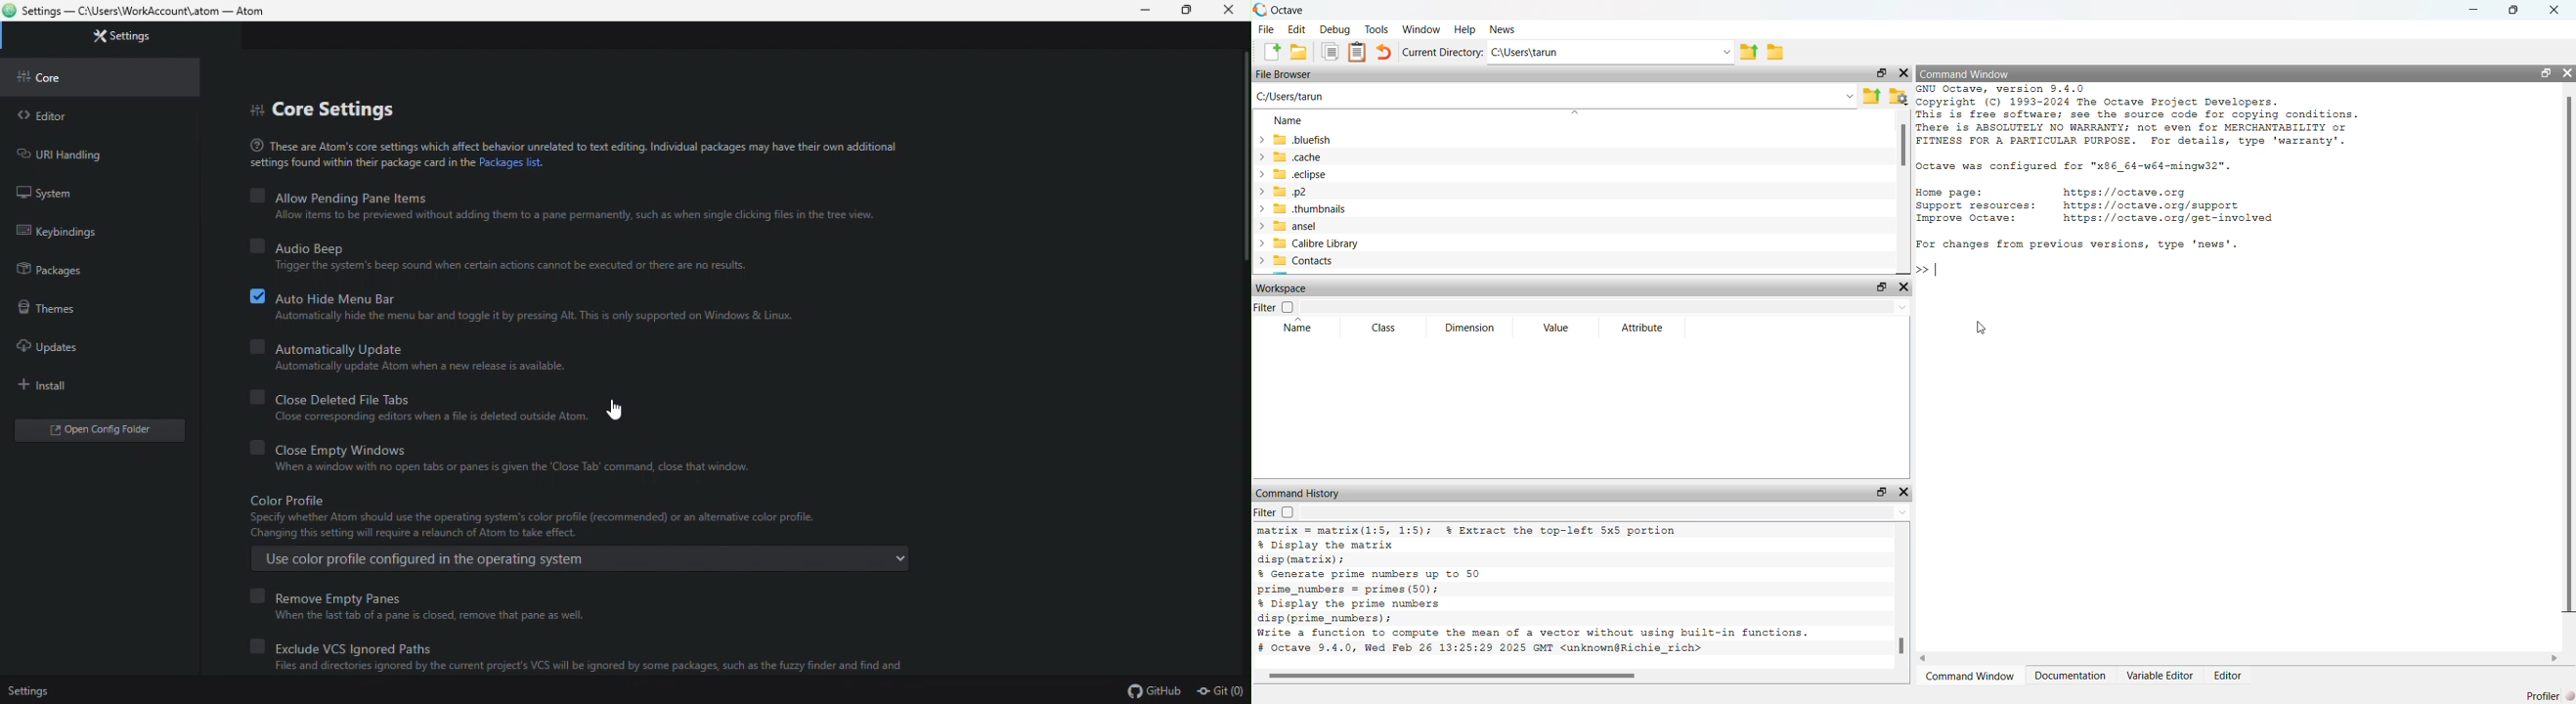 The image size is (2576, 728). I want to click on remove empty panes, so click(336, 595).